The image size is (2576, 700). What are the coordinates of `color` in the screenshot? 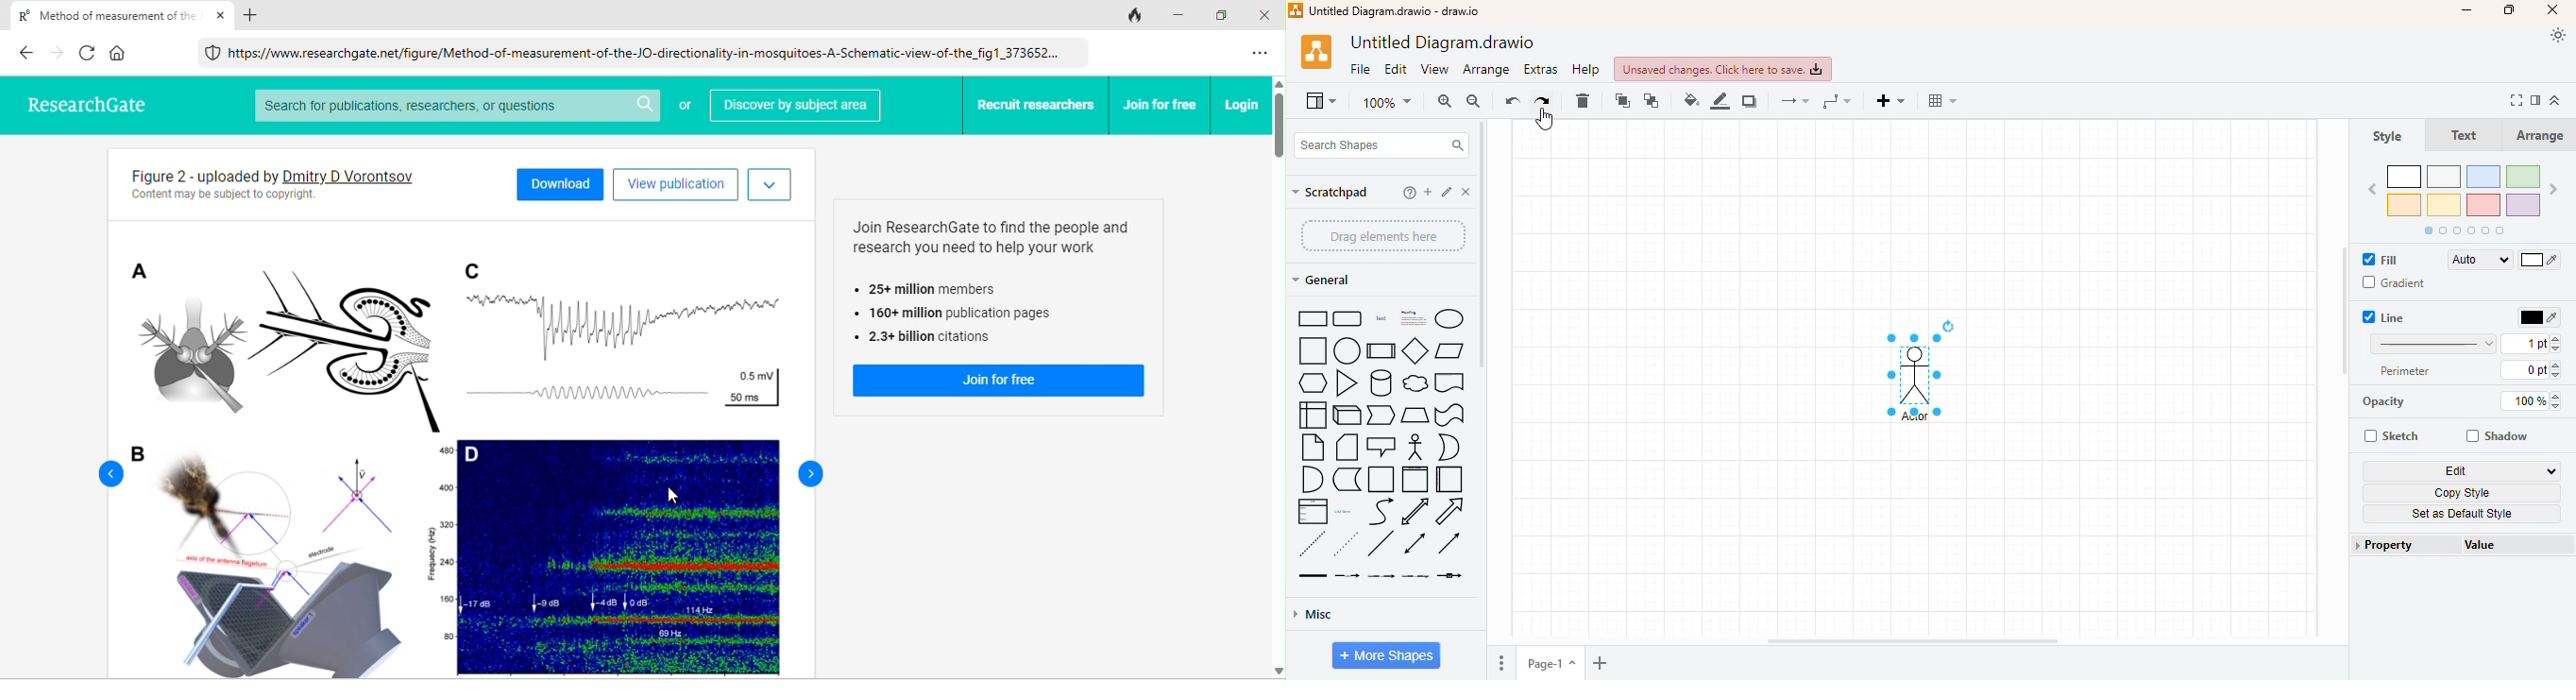 It's located at (2538, 317).